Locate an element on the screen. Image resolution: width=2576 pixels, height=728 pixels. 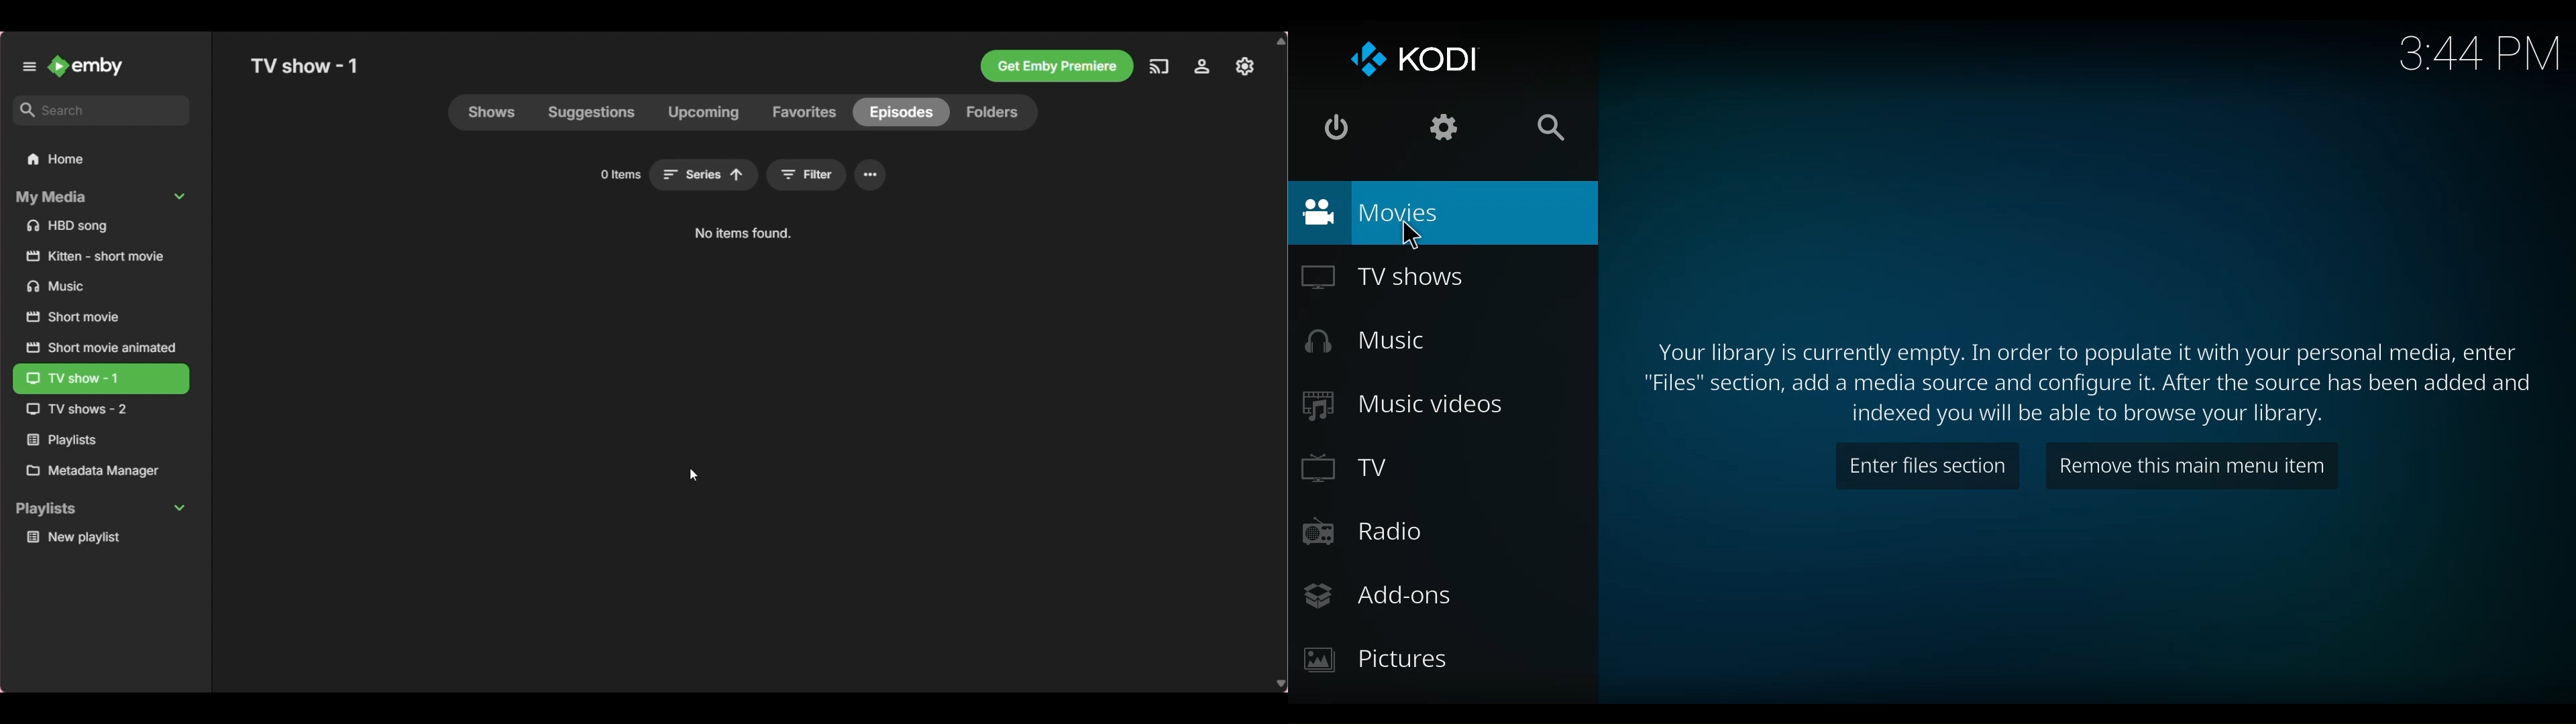
Favorites is located at coordinates (804, 112).